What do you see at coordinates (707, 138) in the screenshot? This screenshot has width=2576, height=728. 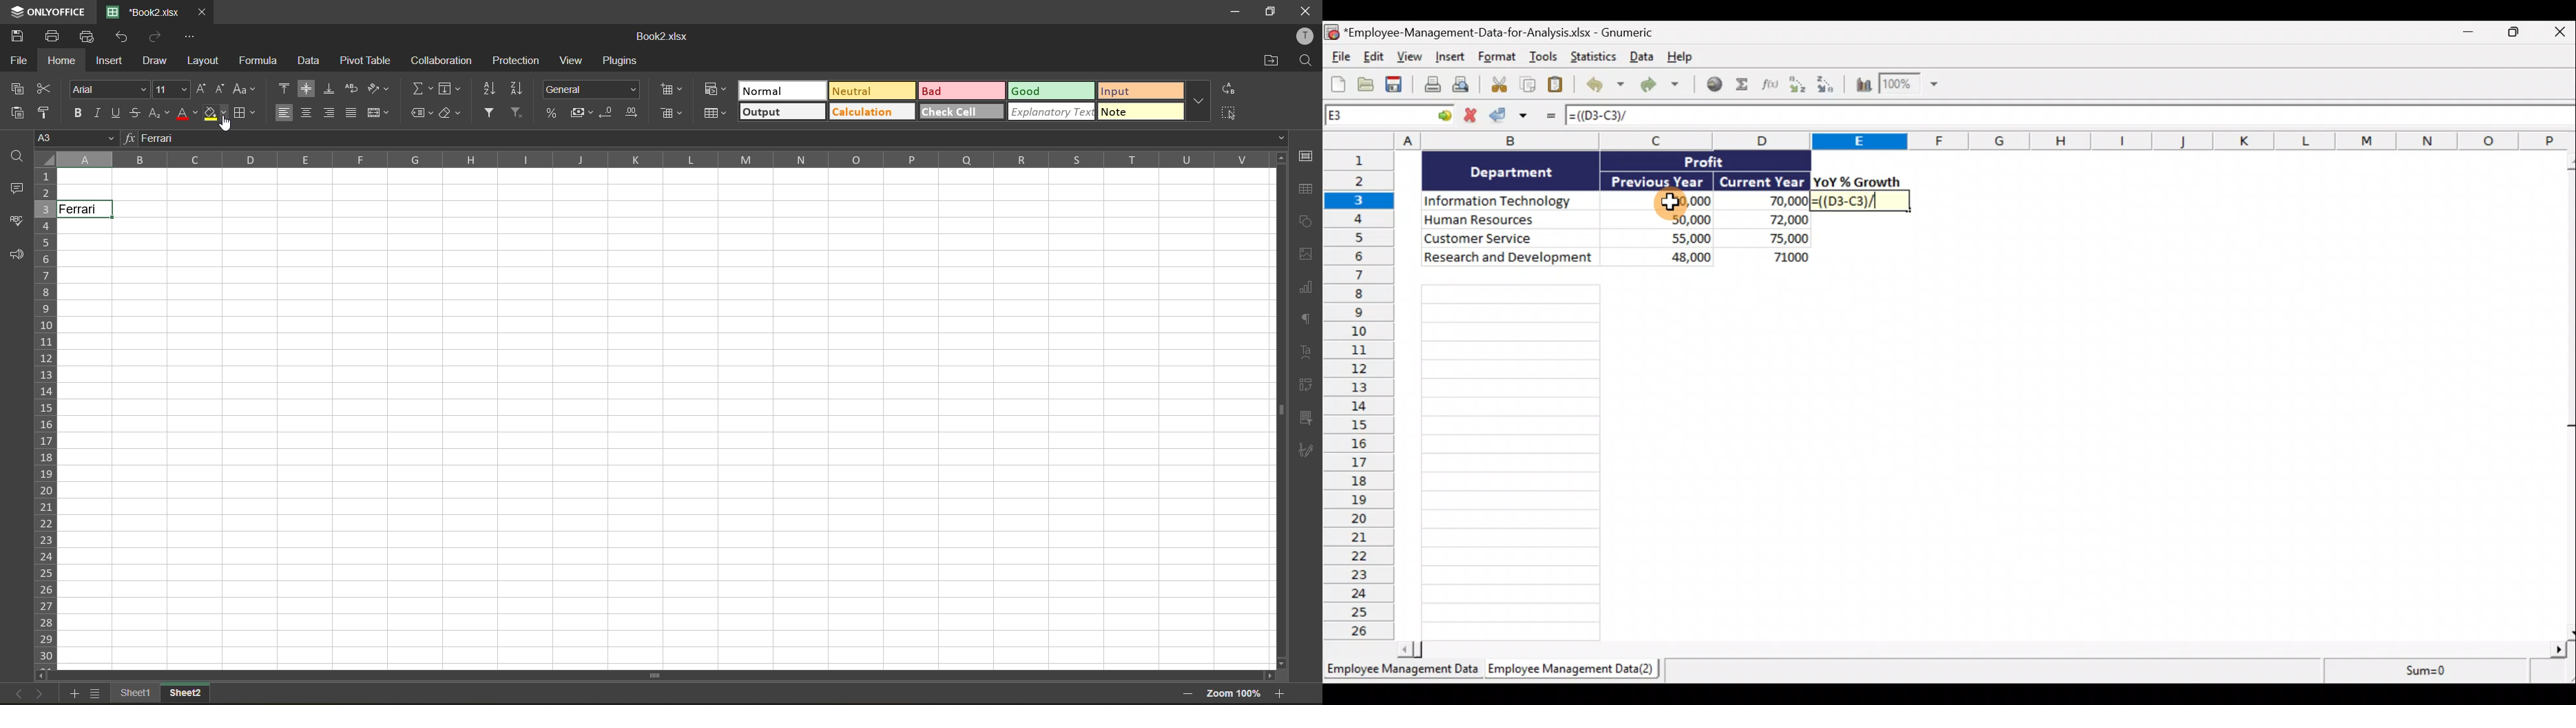 I see `formula bar` at bounding box center [707, 138].